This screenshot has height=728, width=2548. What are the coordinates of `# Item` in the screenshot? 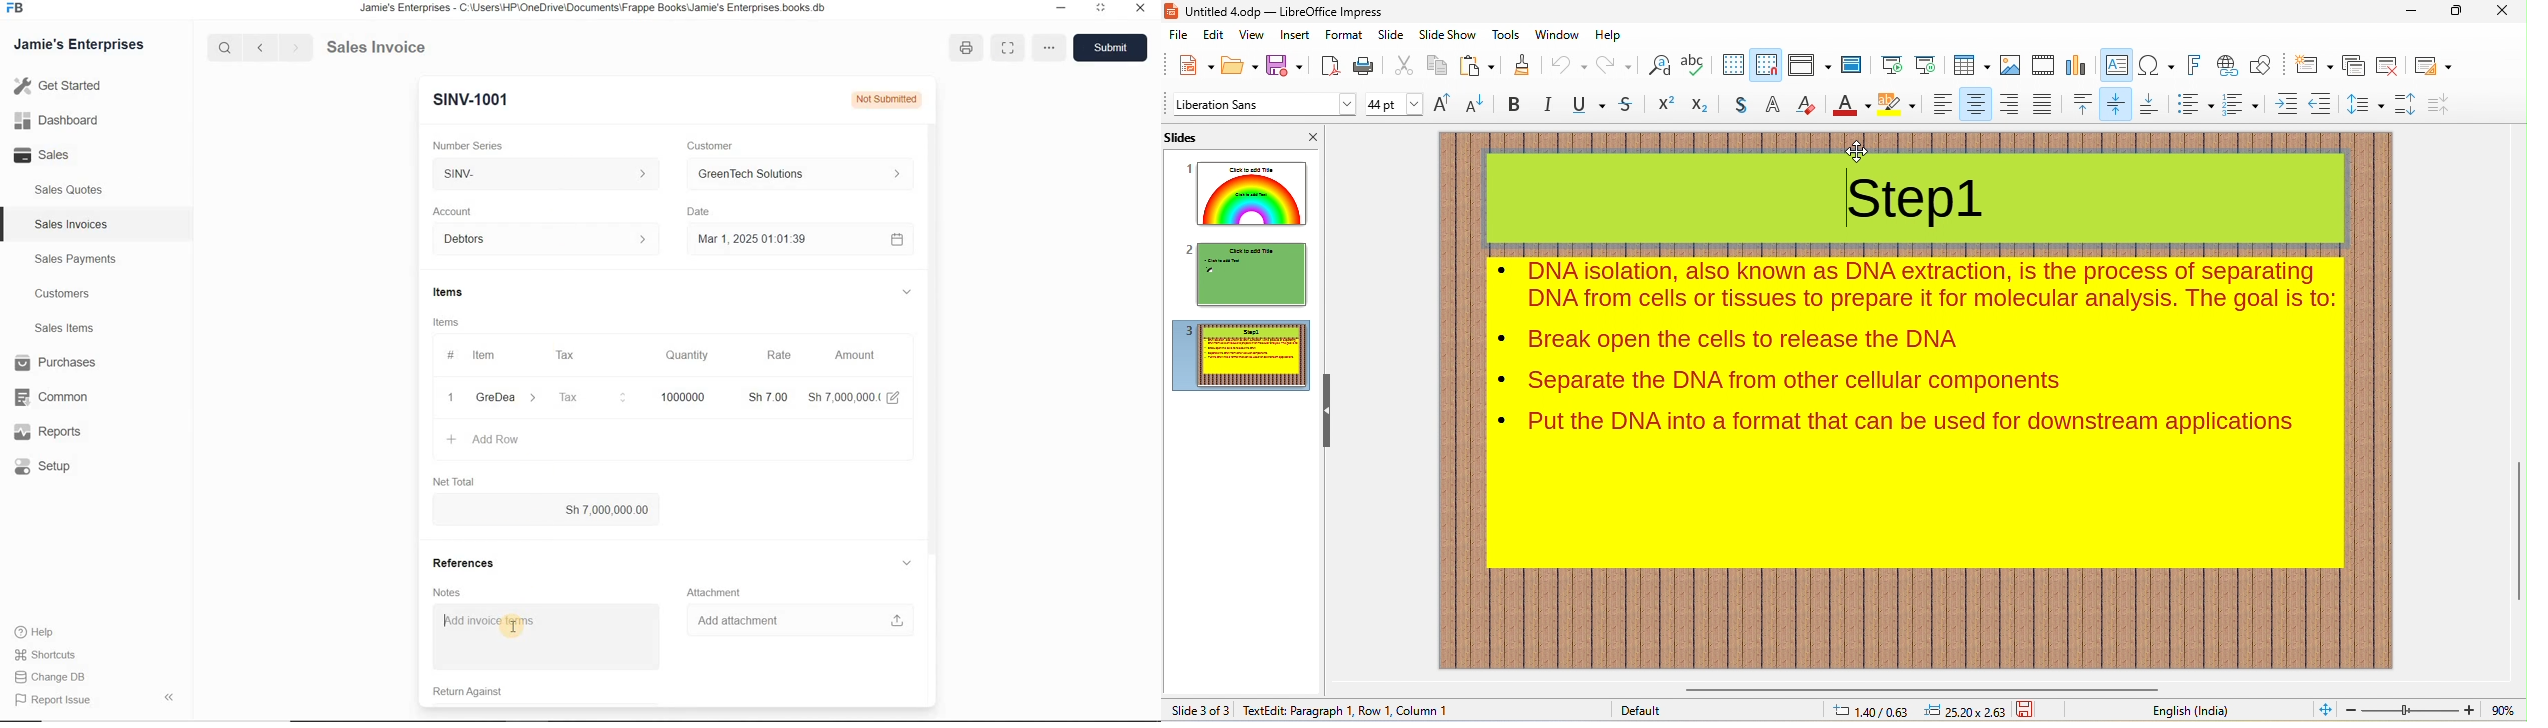 It's located at (481, 357).